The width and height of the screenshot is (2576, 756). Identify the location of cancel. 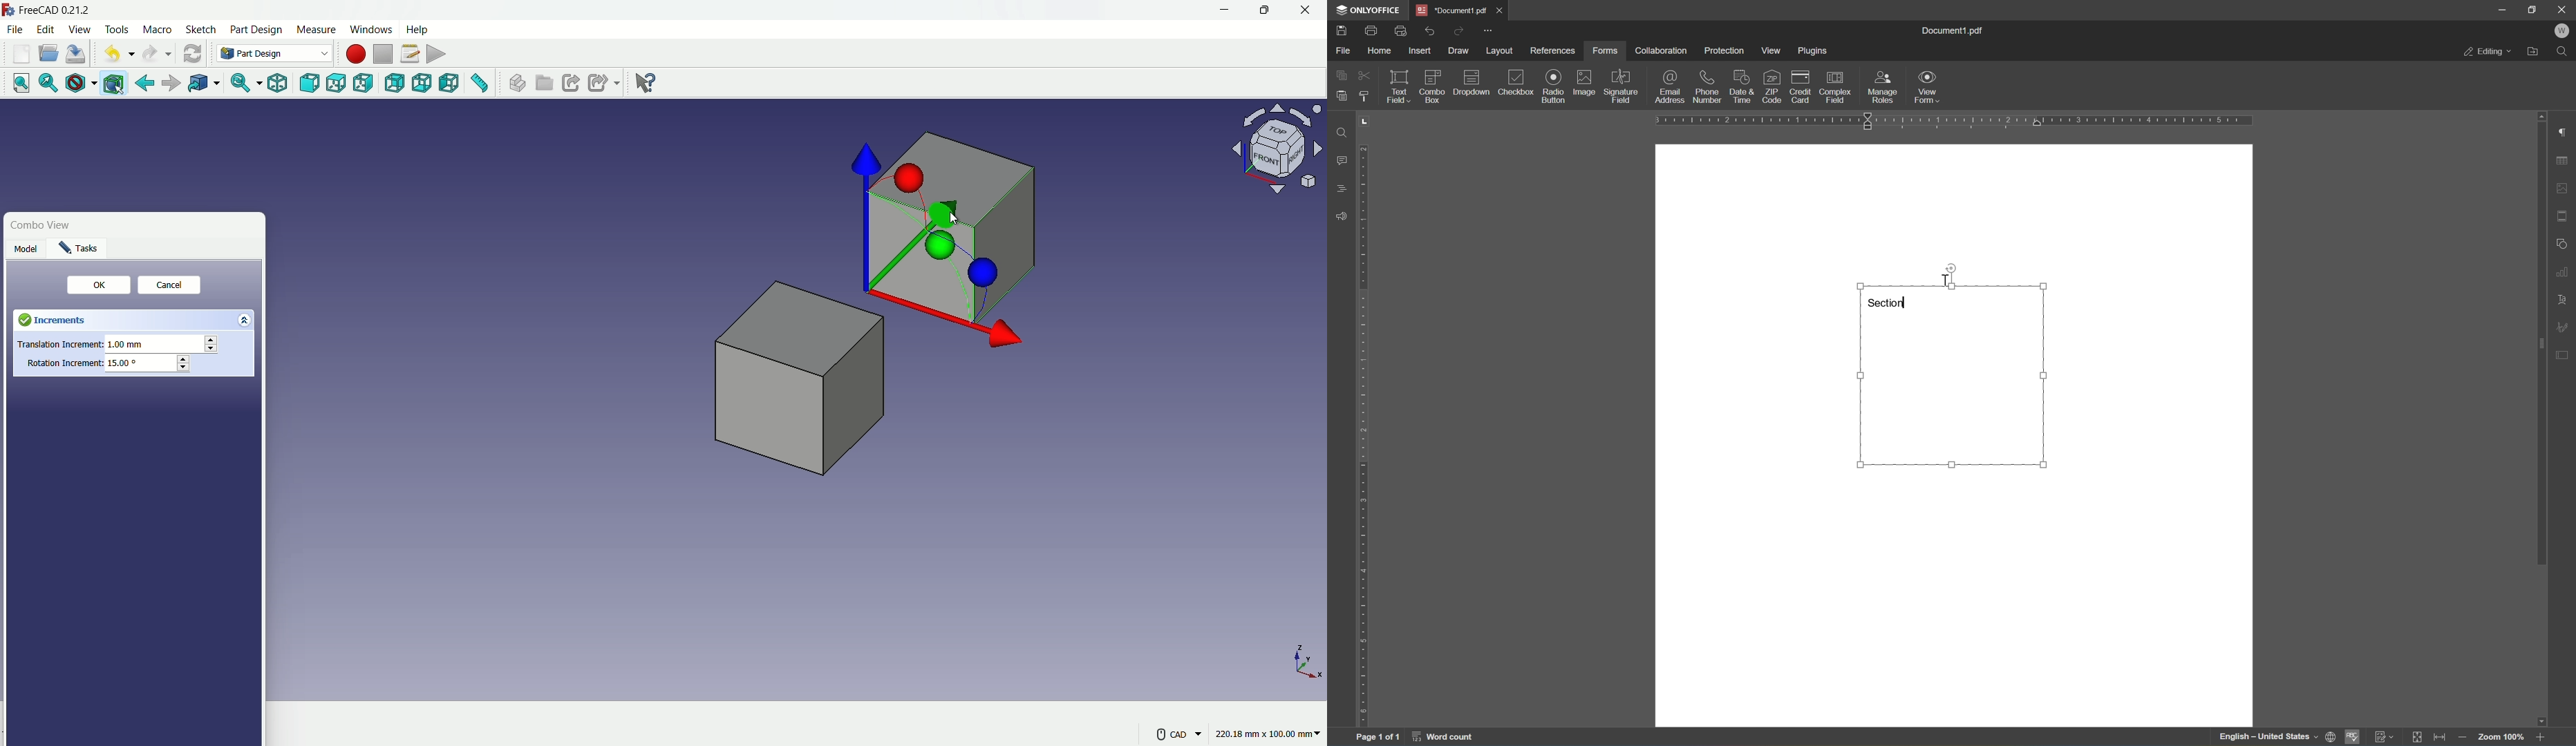
(167, 287).